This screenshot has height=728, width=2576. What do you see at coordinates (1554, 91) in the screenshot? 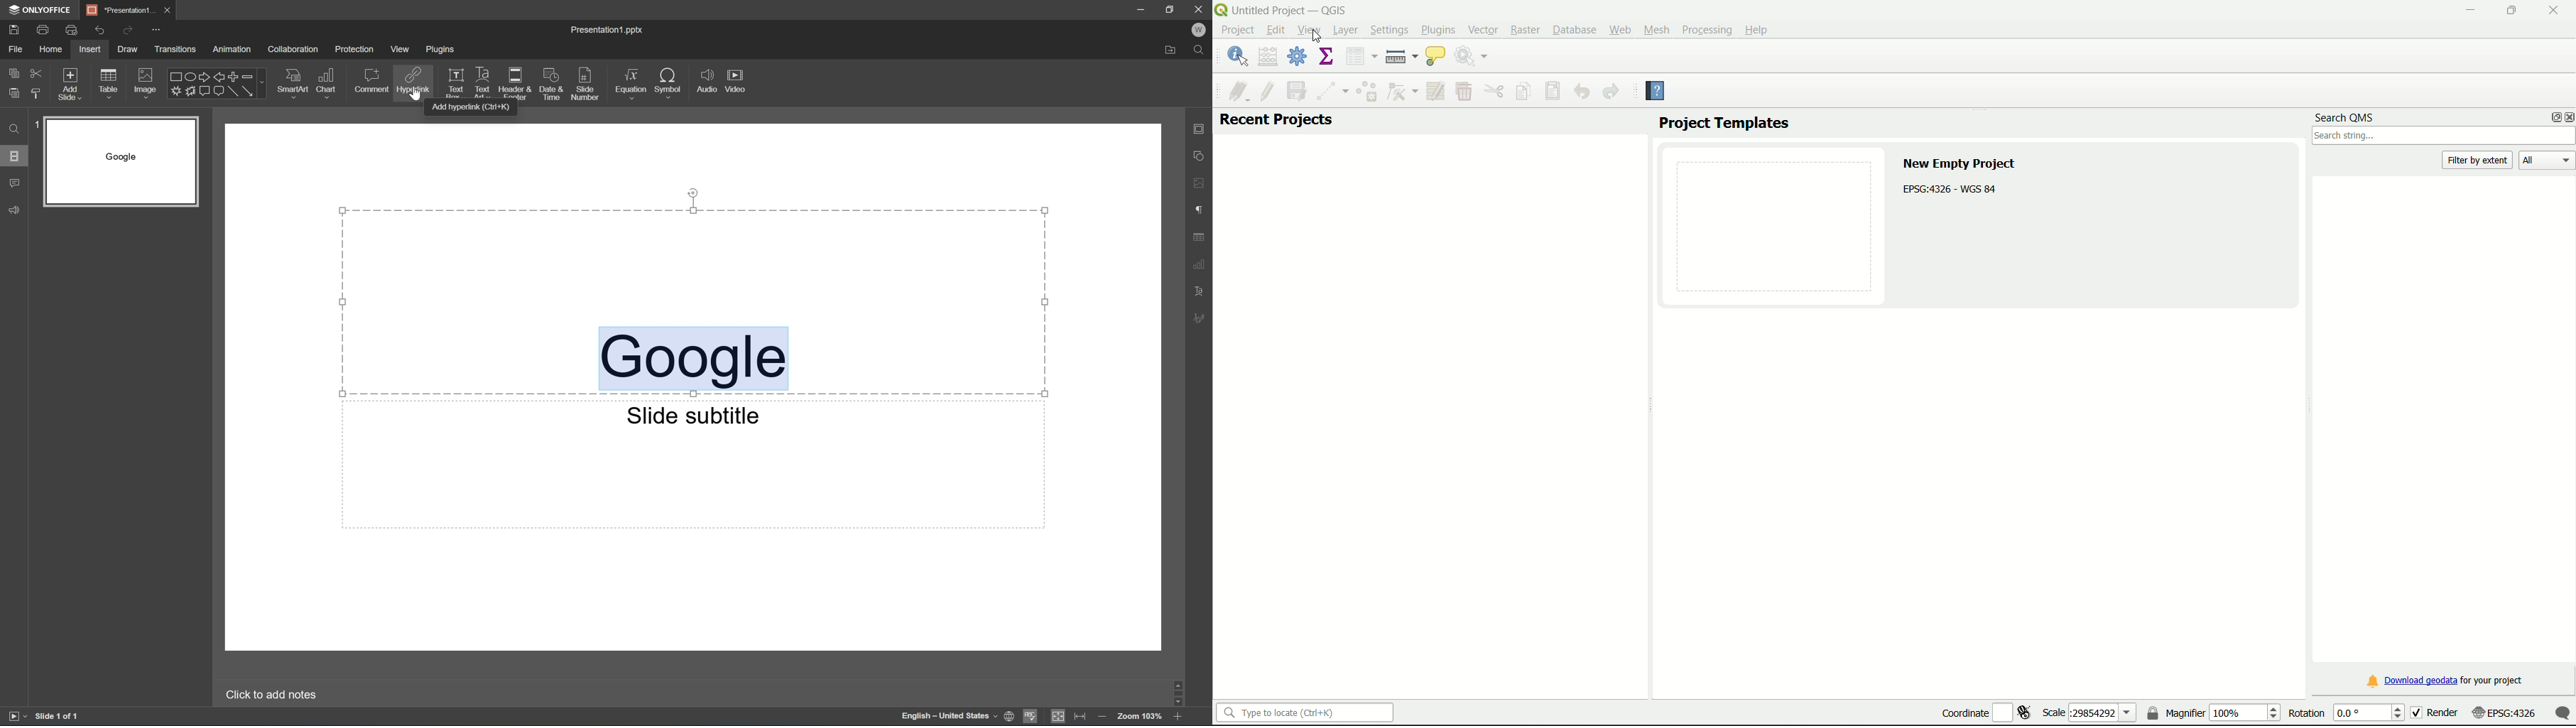
I see `Save features` at bounding box center [1554, 91].